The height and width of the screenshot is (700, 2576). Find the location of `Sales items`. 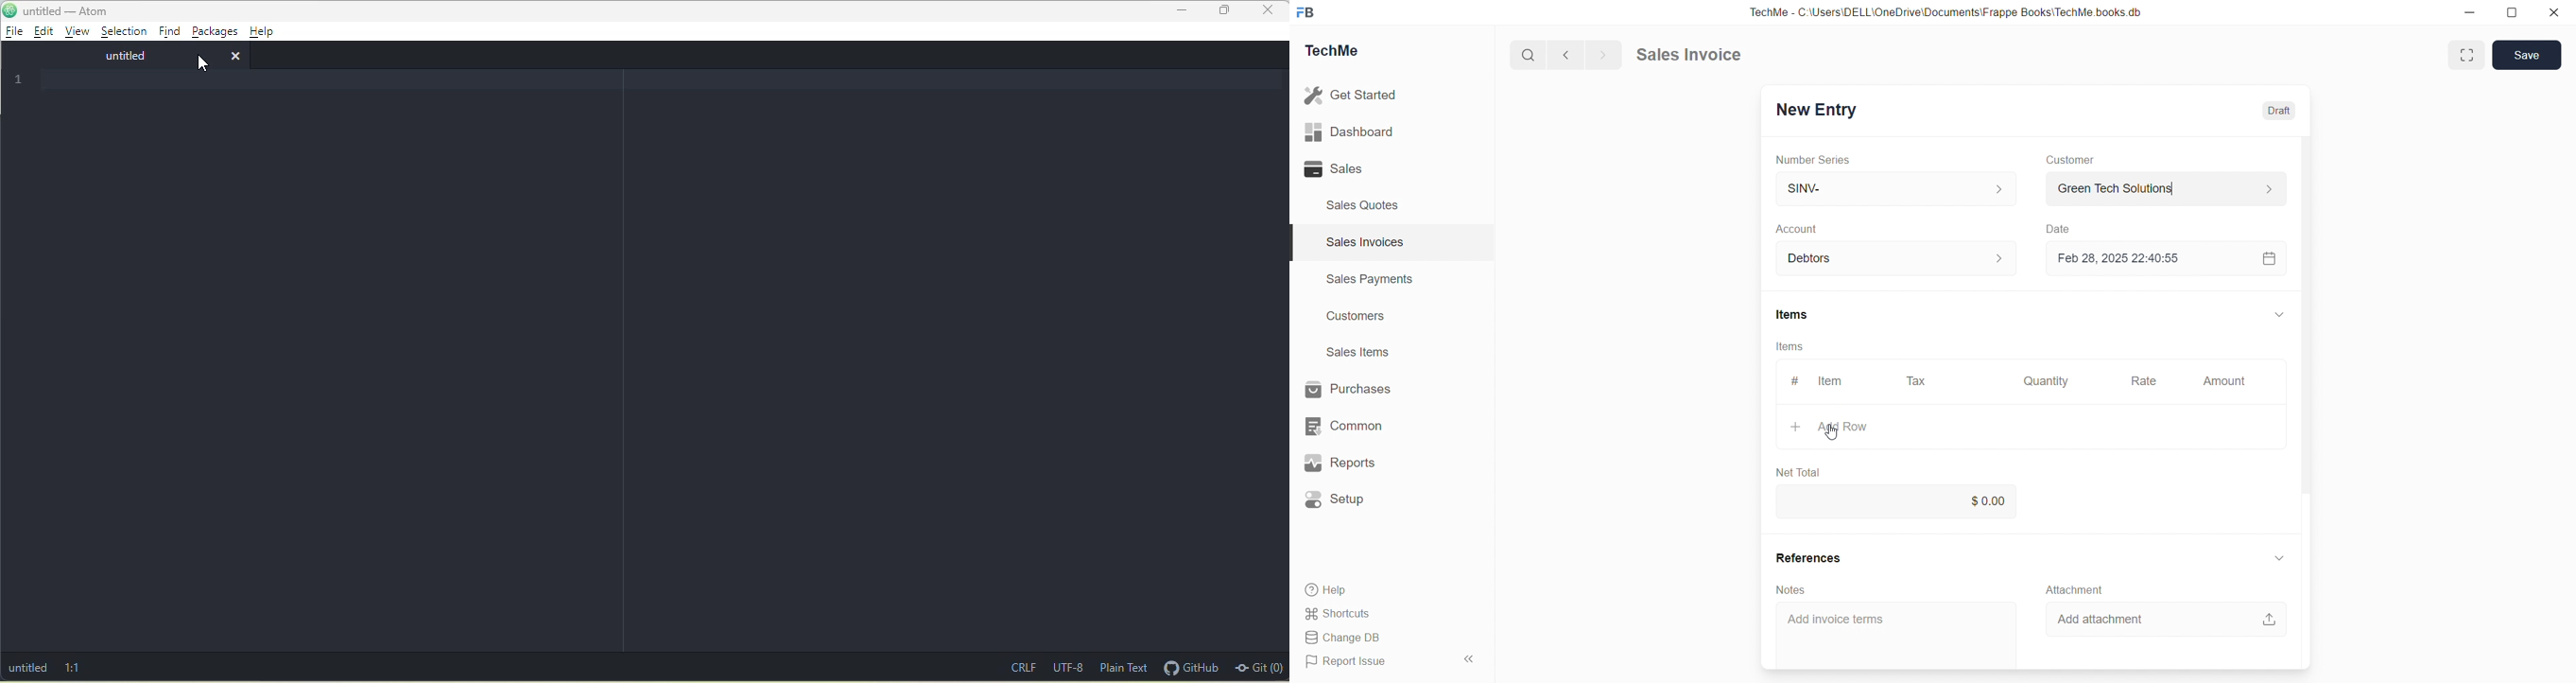

Sales items is located at coordinates (1359, 352).